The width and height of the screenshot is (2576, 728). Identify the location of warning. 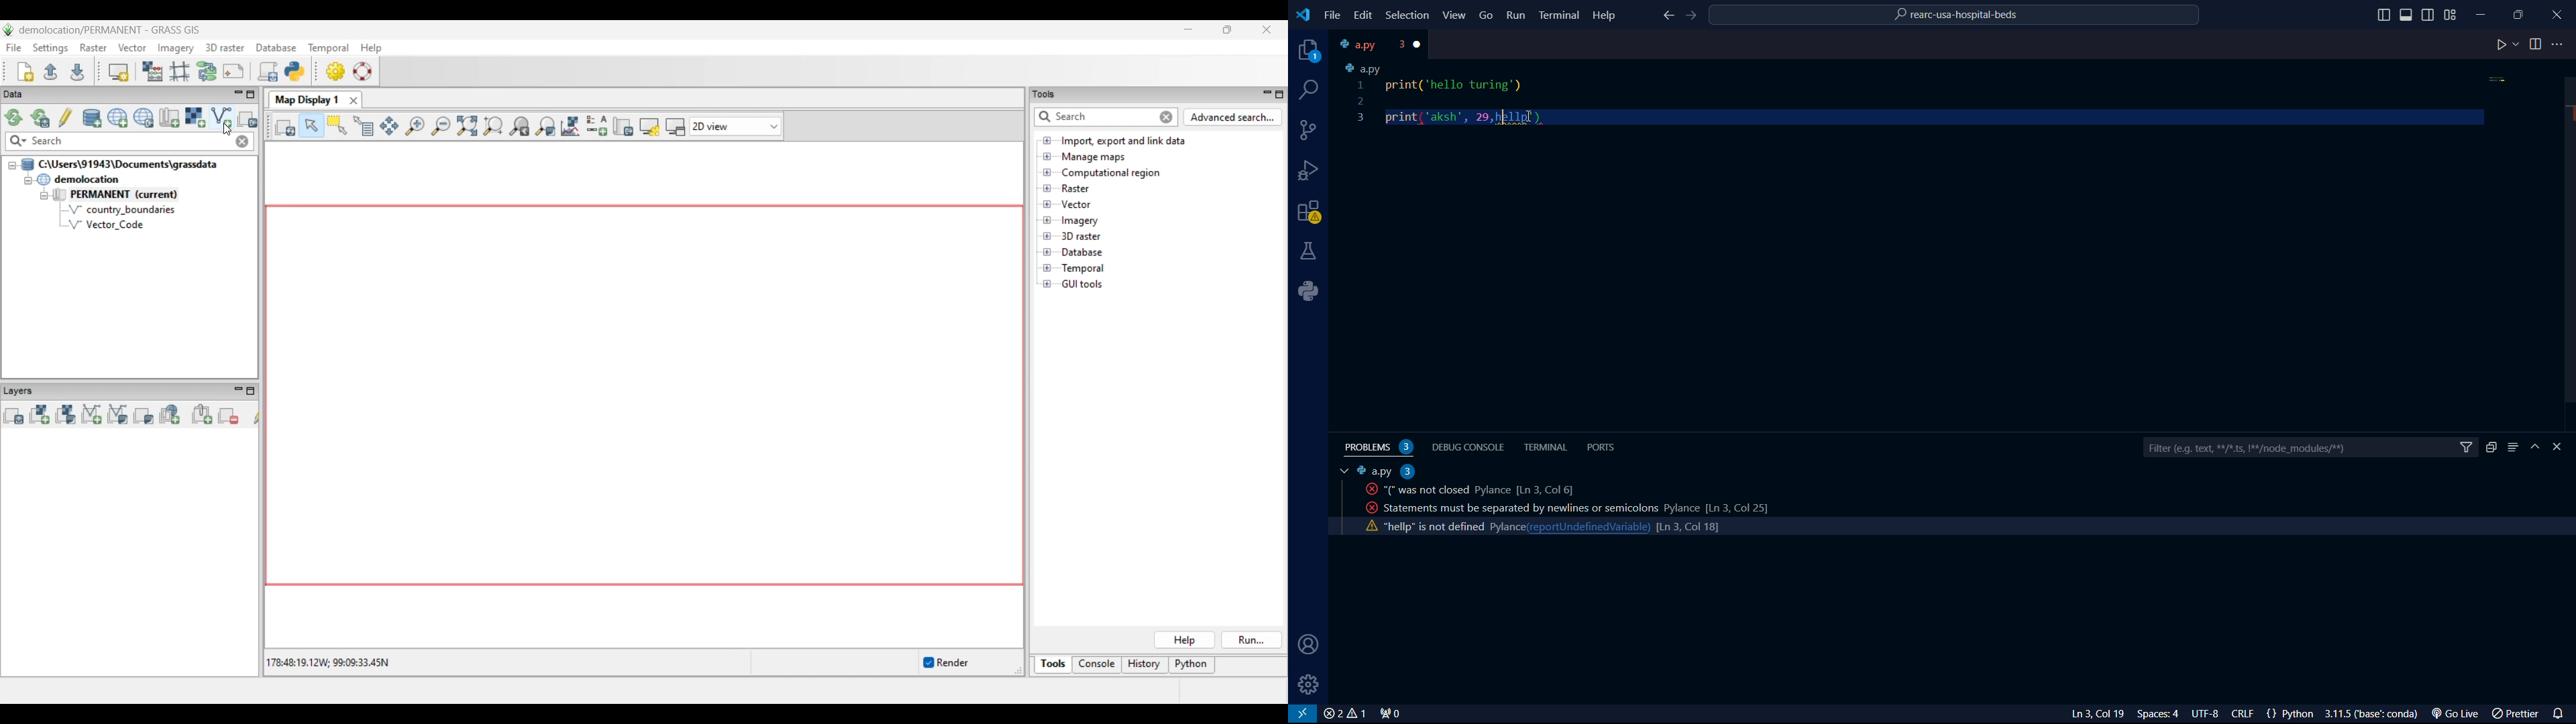
(1309, 214).